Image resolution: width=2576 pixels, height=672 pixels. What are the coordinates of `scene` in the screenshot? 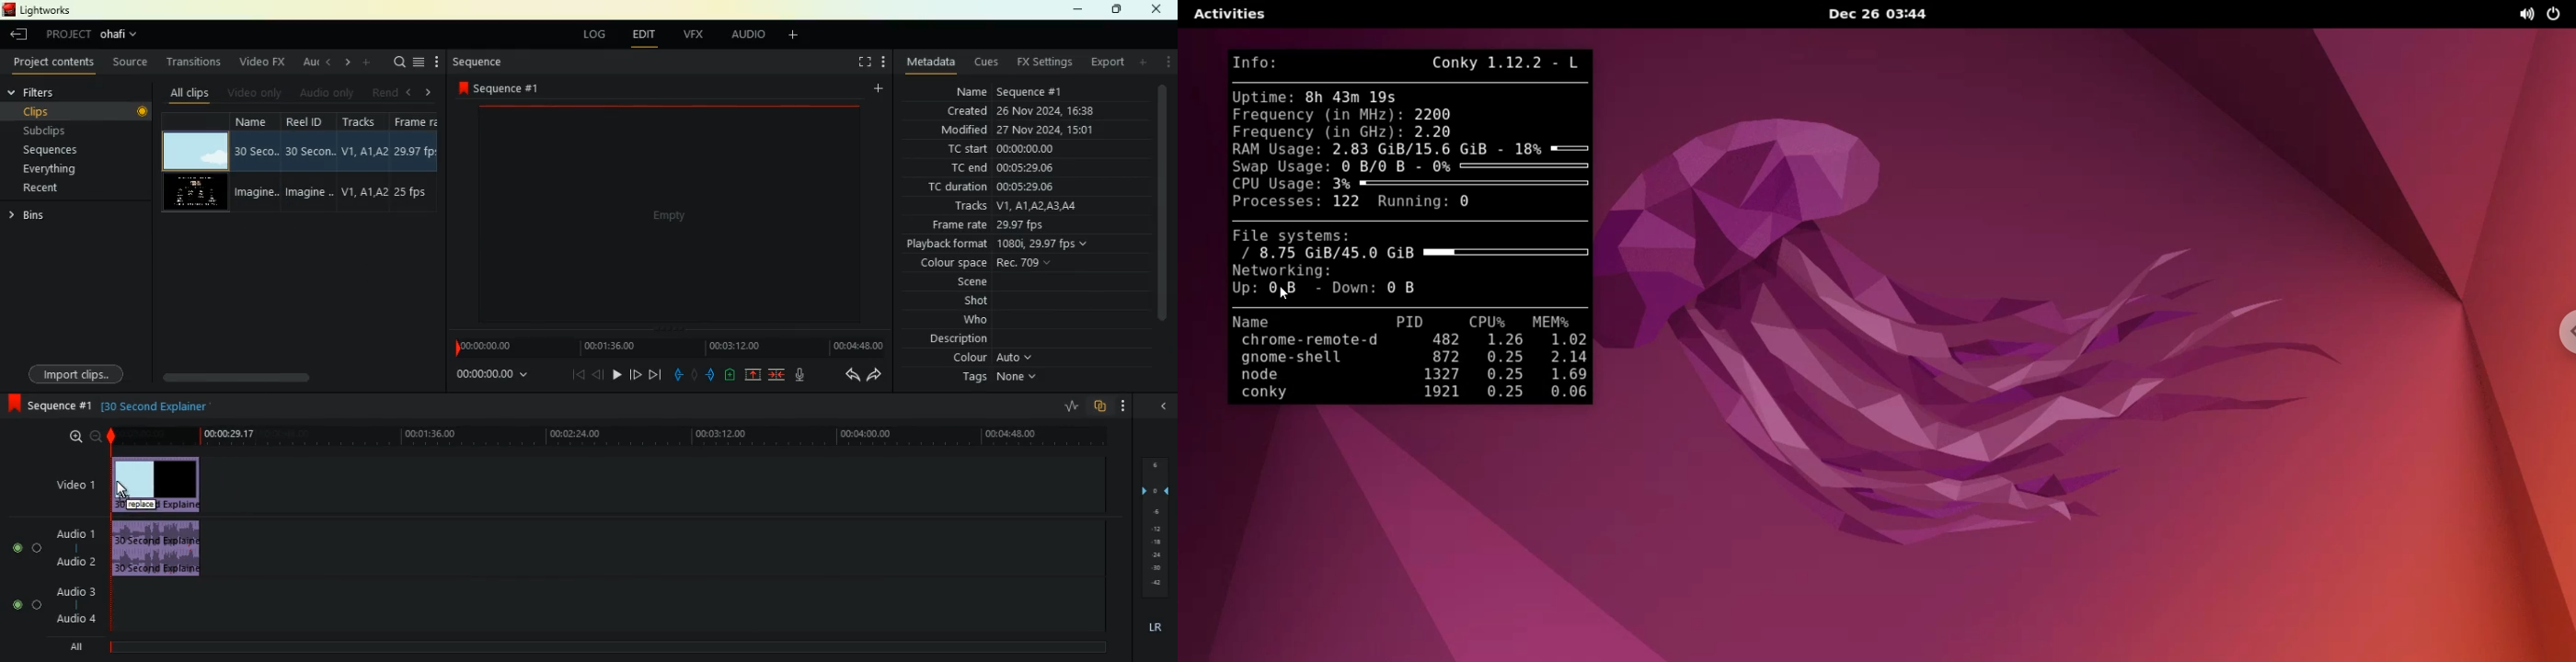 It's located at (977, 283).